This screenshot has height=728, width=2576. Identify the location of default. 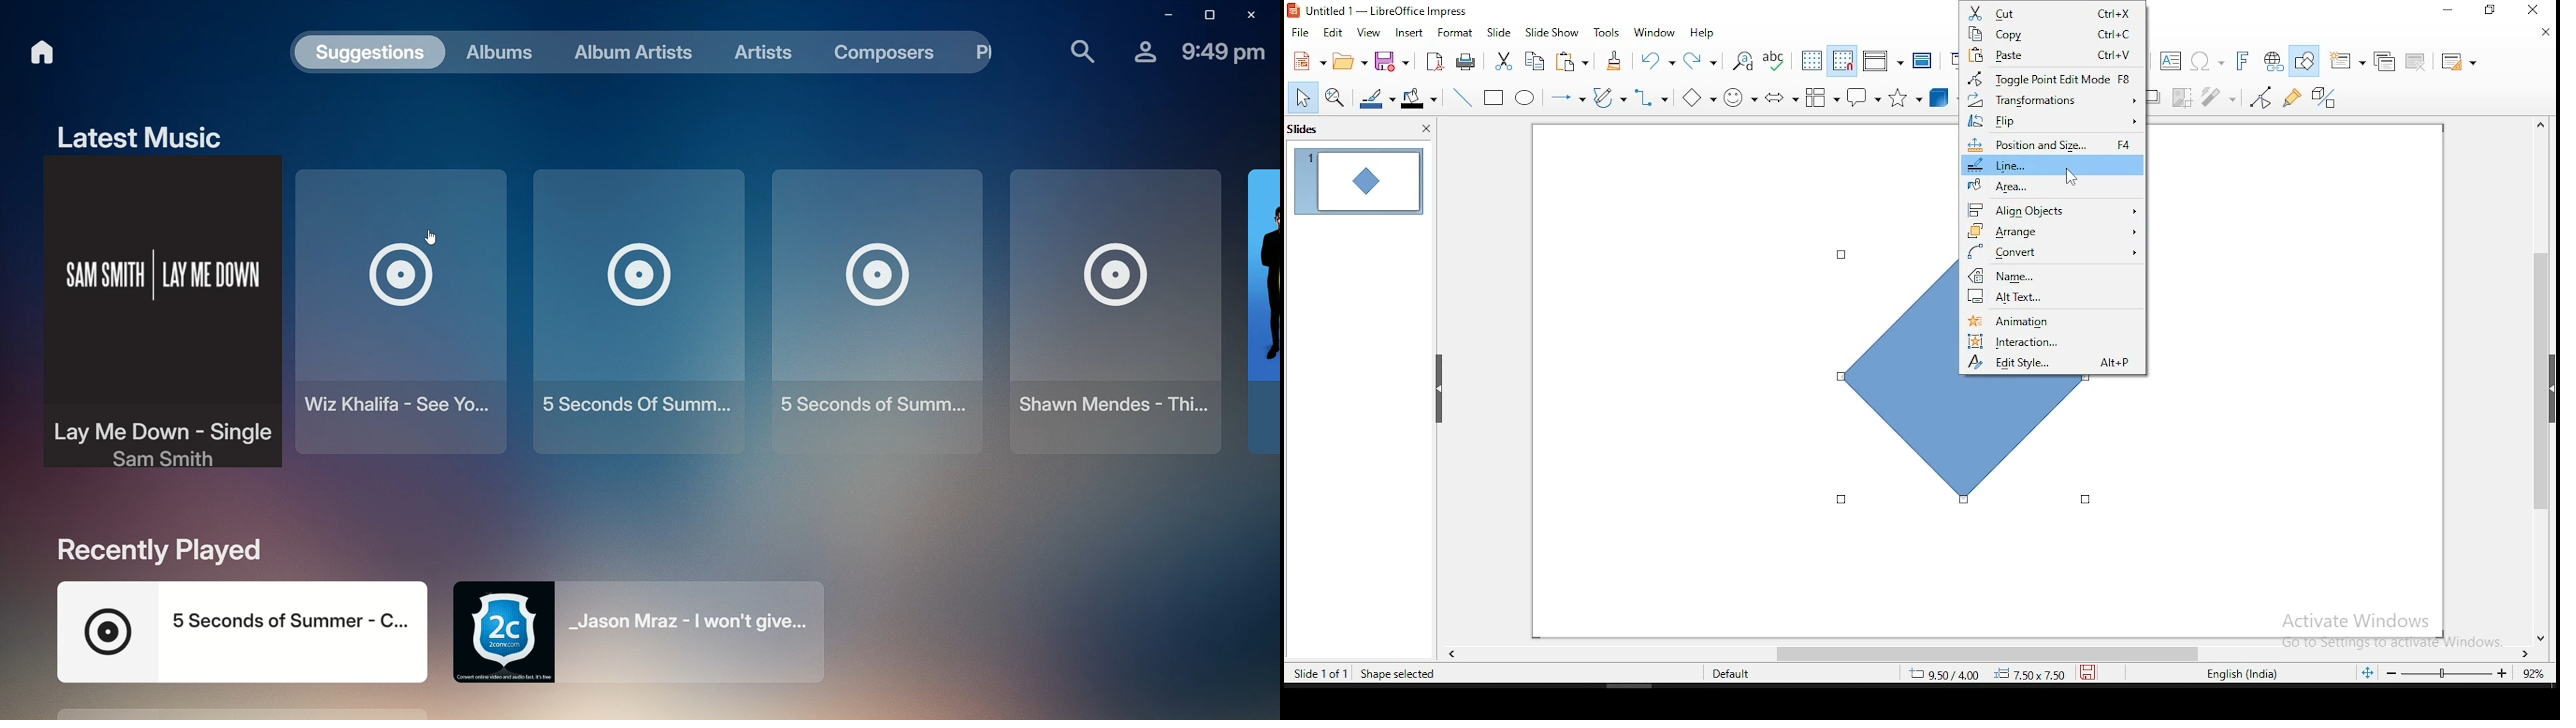
(1723, 675).